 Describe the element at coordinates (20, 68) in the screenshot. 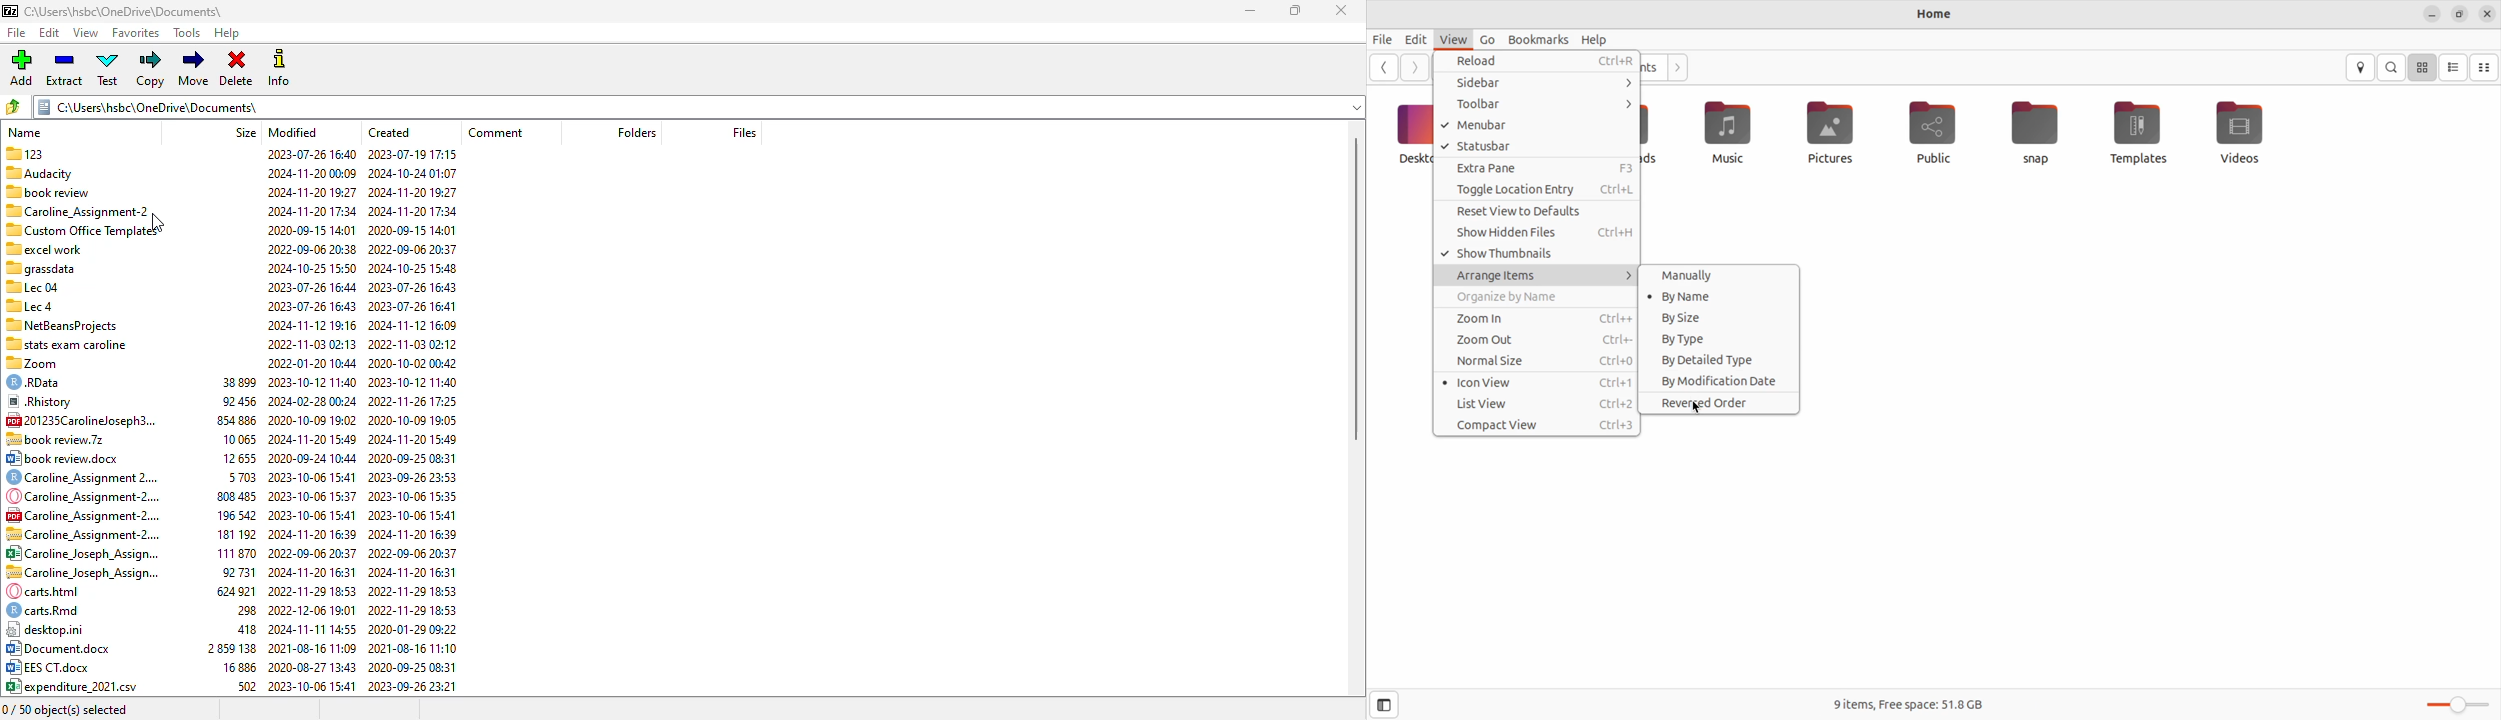

I see `add` at that location.